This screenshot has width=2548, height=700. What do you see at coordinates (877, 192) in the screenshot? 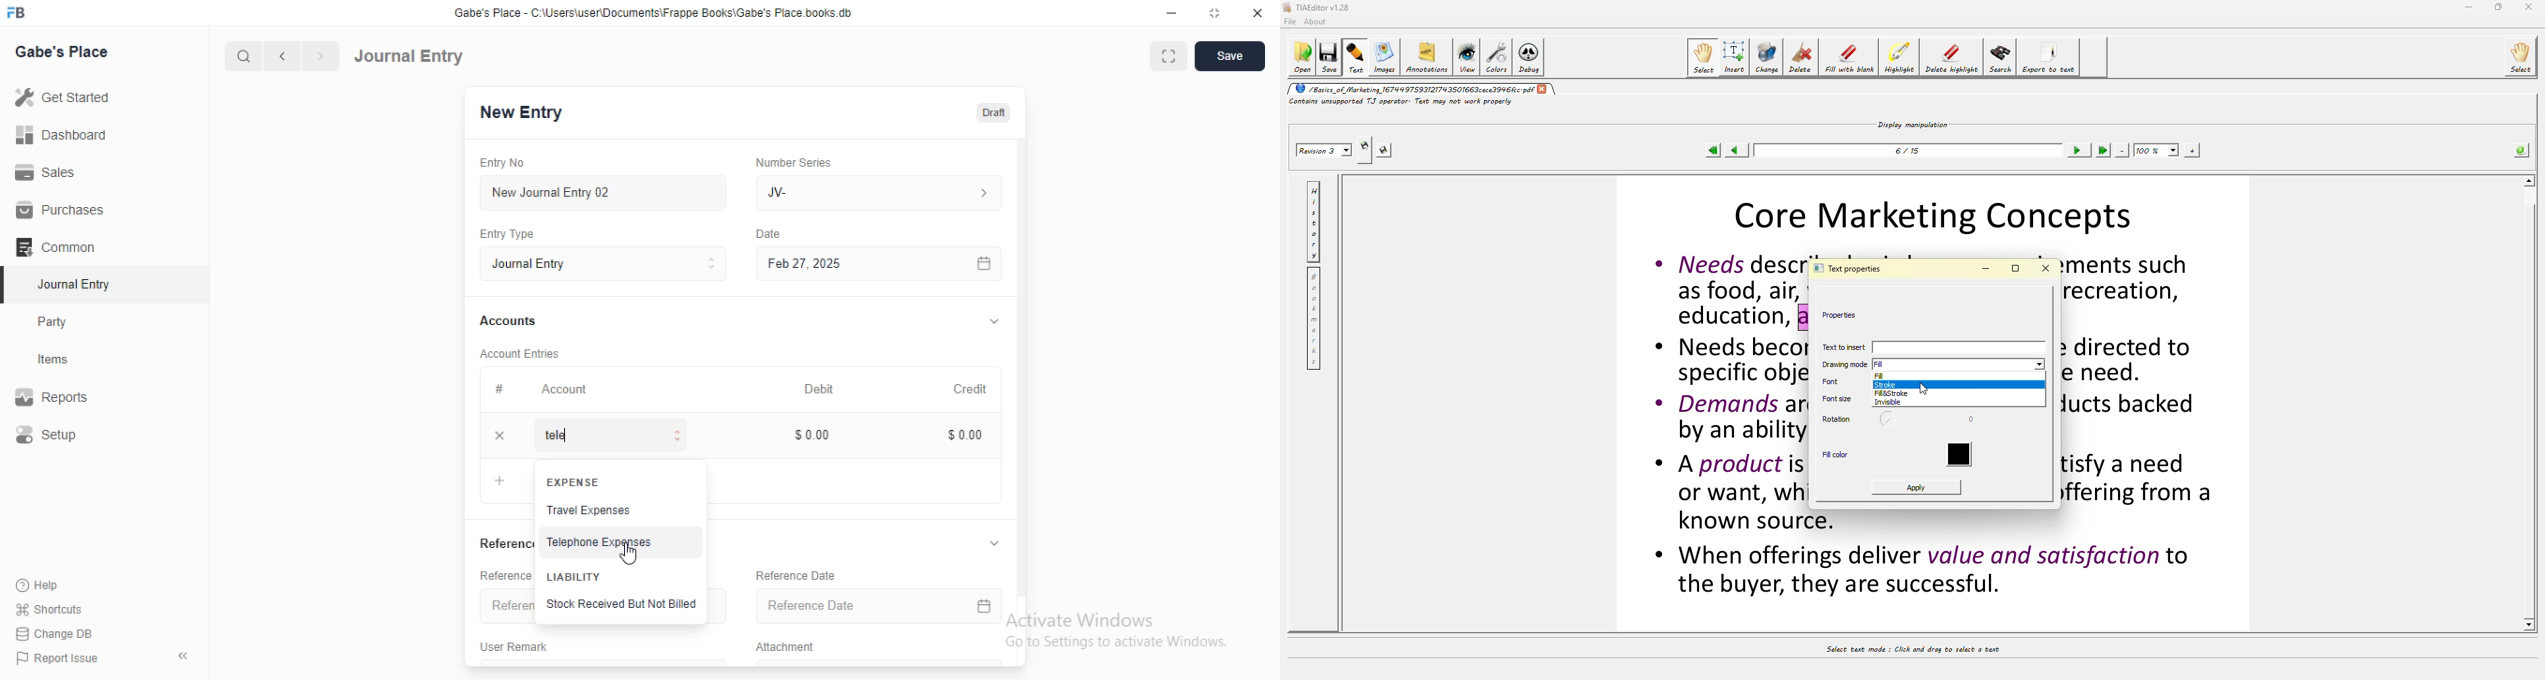
I see `IV-` at bounding box center [877, 192].